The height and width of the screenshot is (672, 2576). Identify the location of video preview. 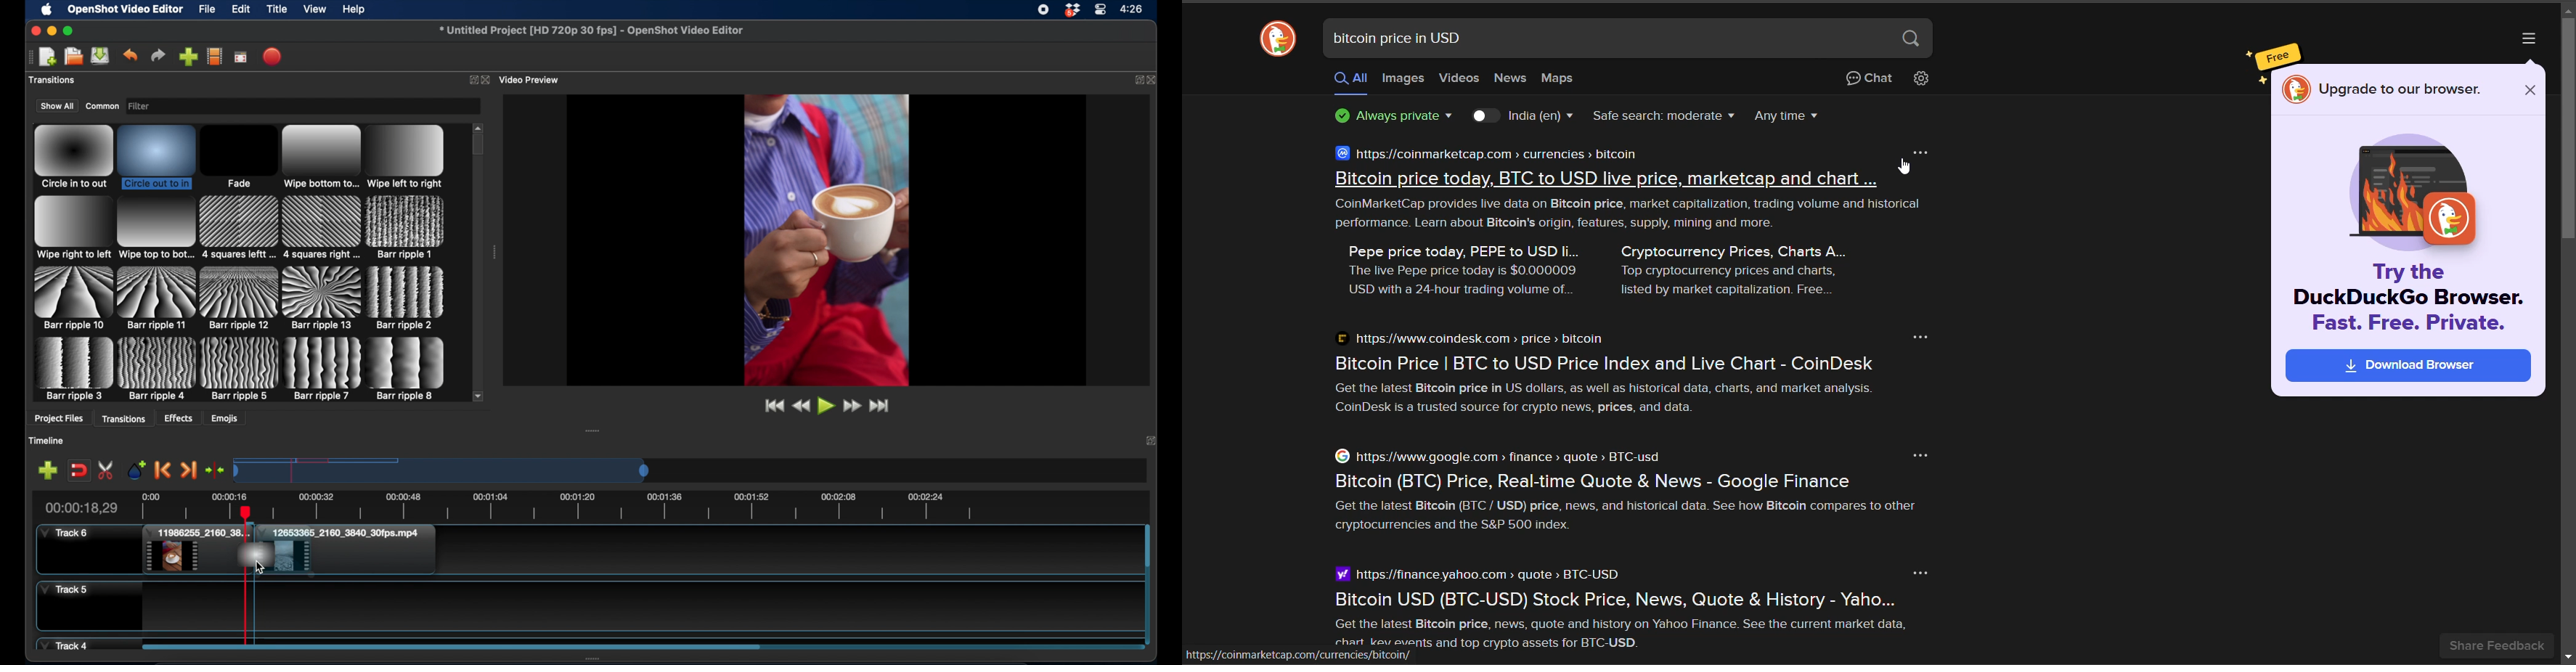
(826, 239).